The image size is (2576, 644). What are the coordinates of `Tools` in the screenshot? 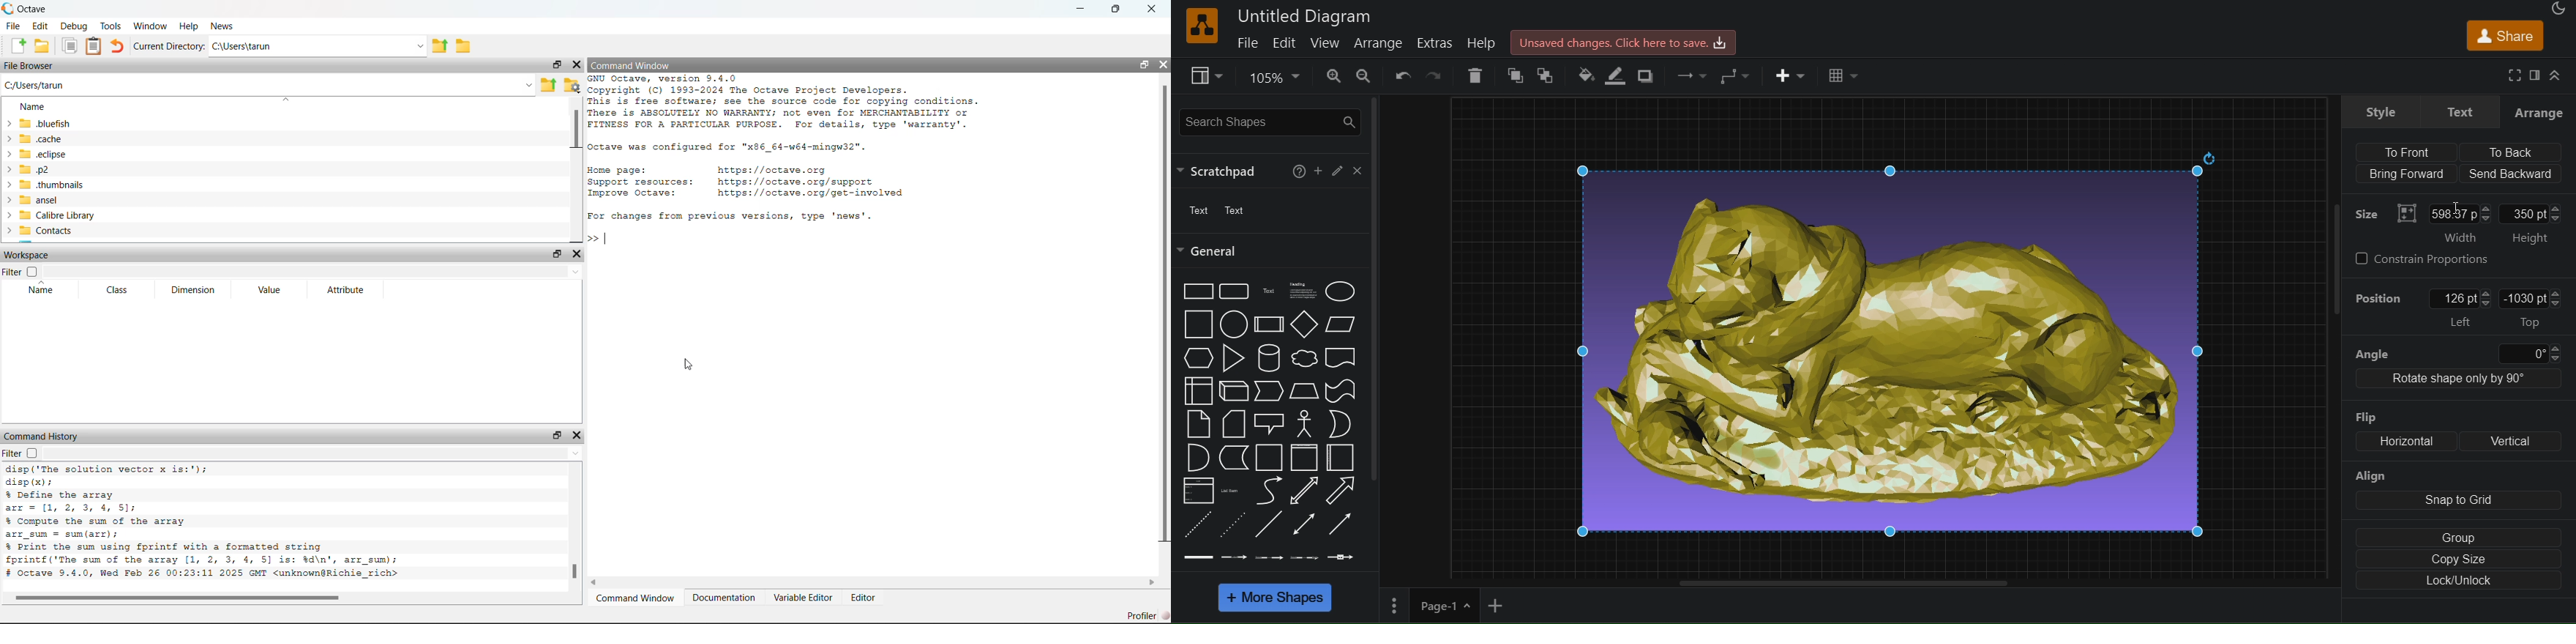 It's located at (112, 26).